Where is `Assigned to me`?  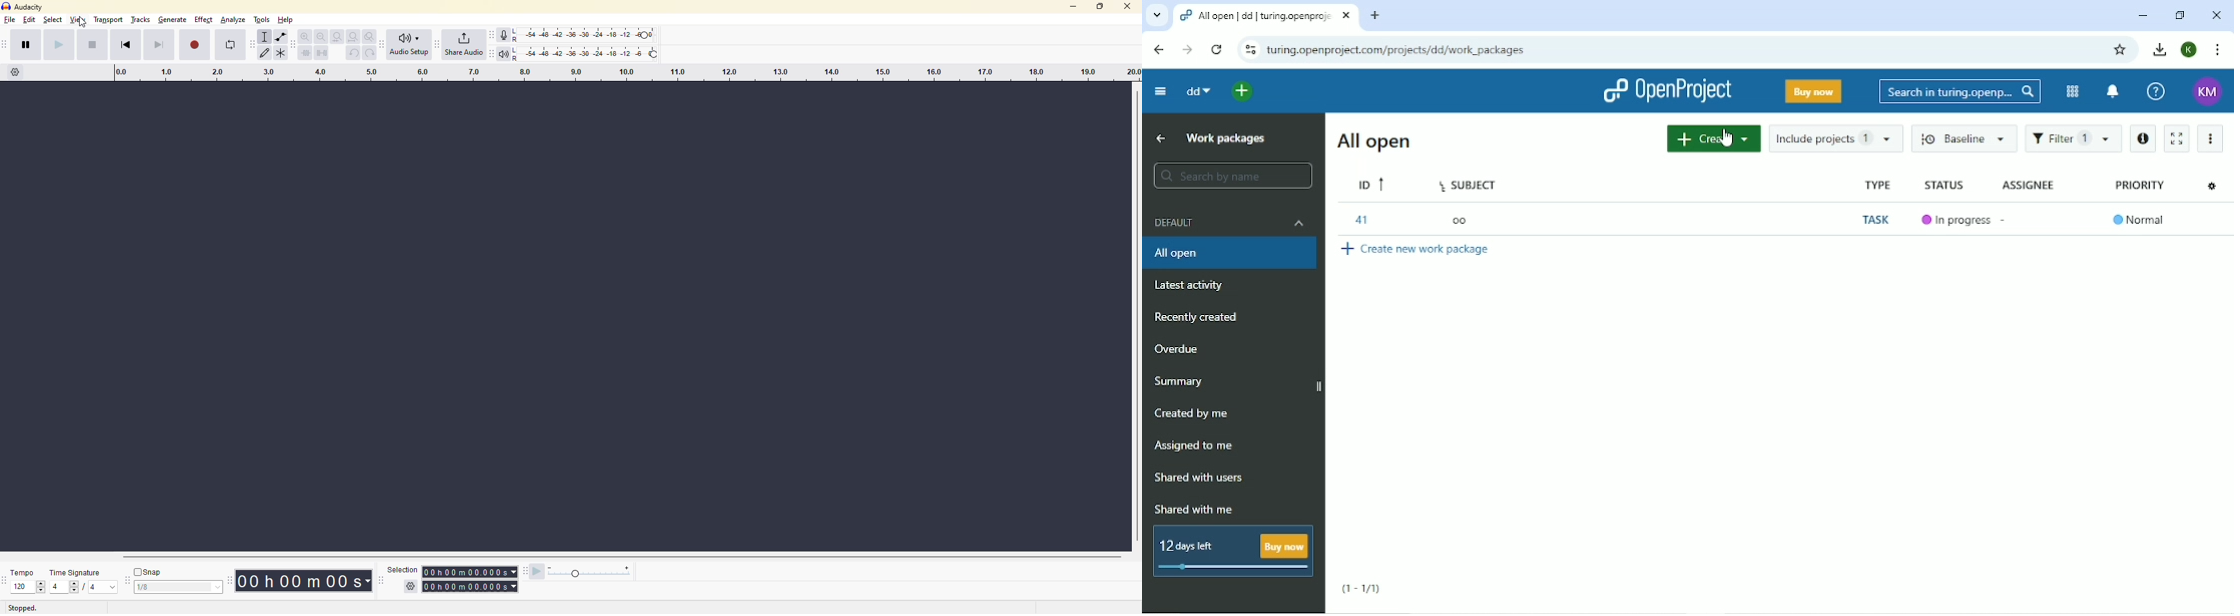
Assigned to me is located at coordinates (1195, 446).